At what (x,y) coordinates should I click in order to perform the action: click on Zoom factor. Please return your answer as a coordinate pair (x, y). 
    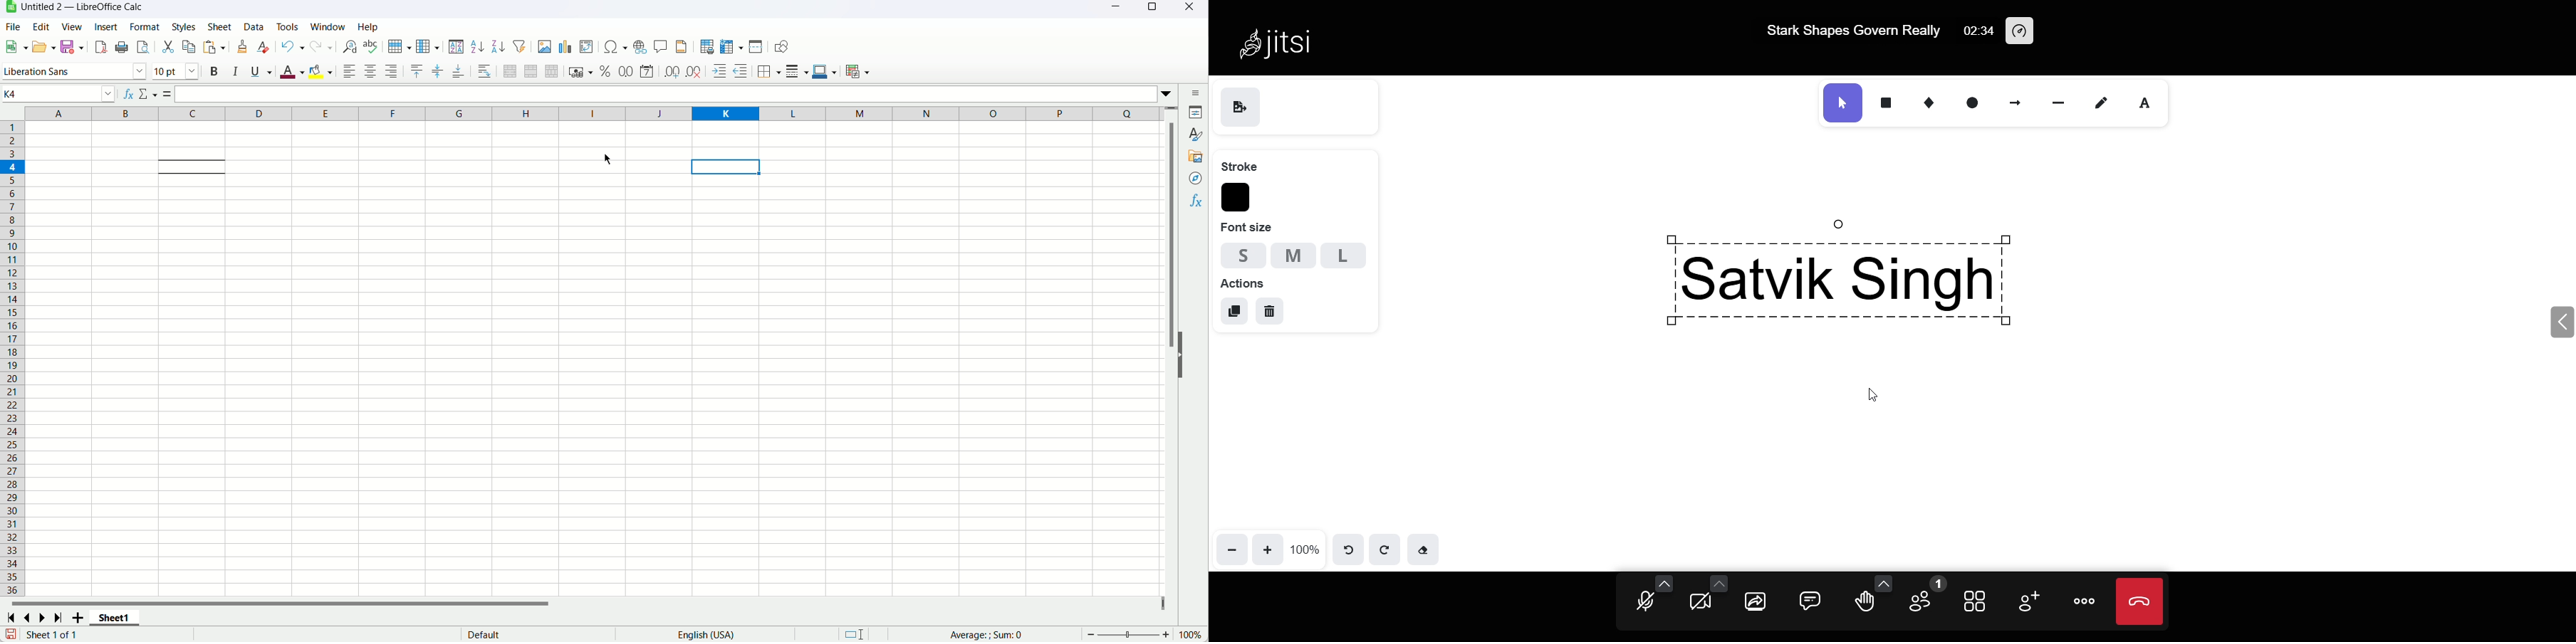
    Looking at the image, I should click on (1193, 636).